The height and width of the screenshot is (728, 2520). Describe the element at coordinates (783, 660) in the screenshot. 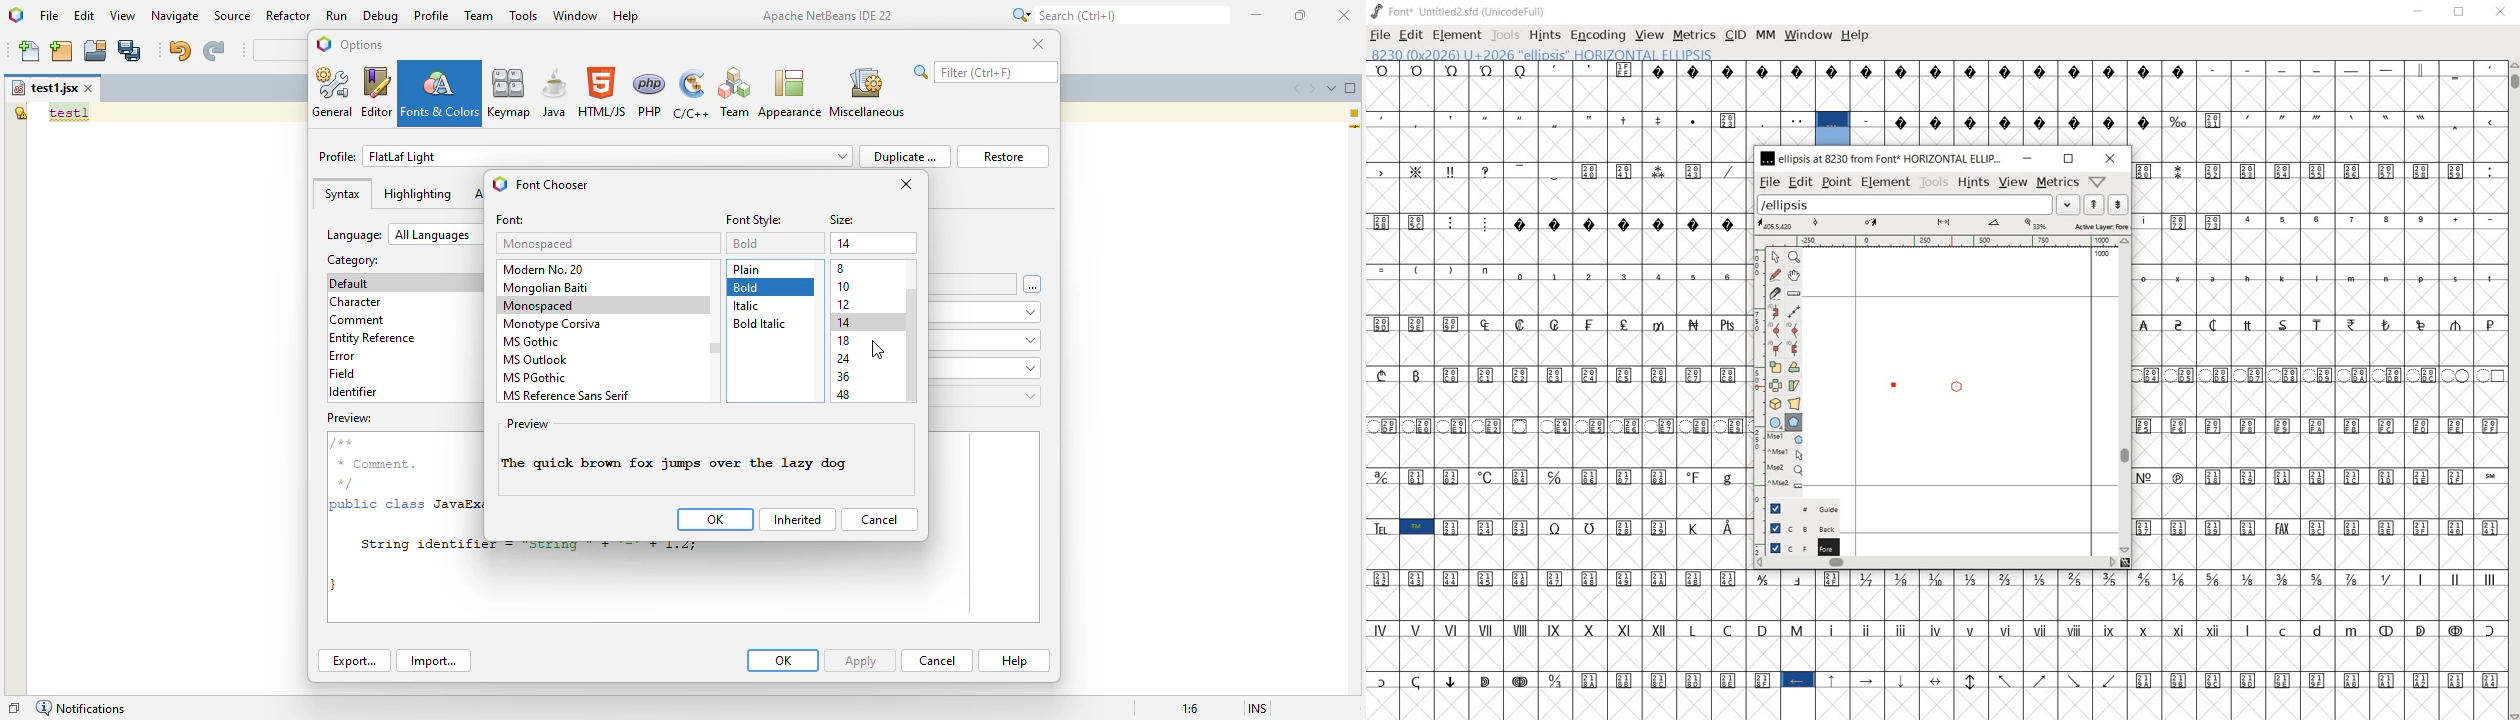

I see `OK` at that location.